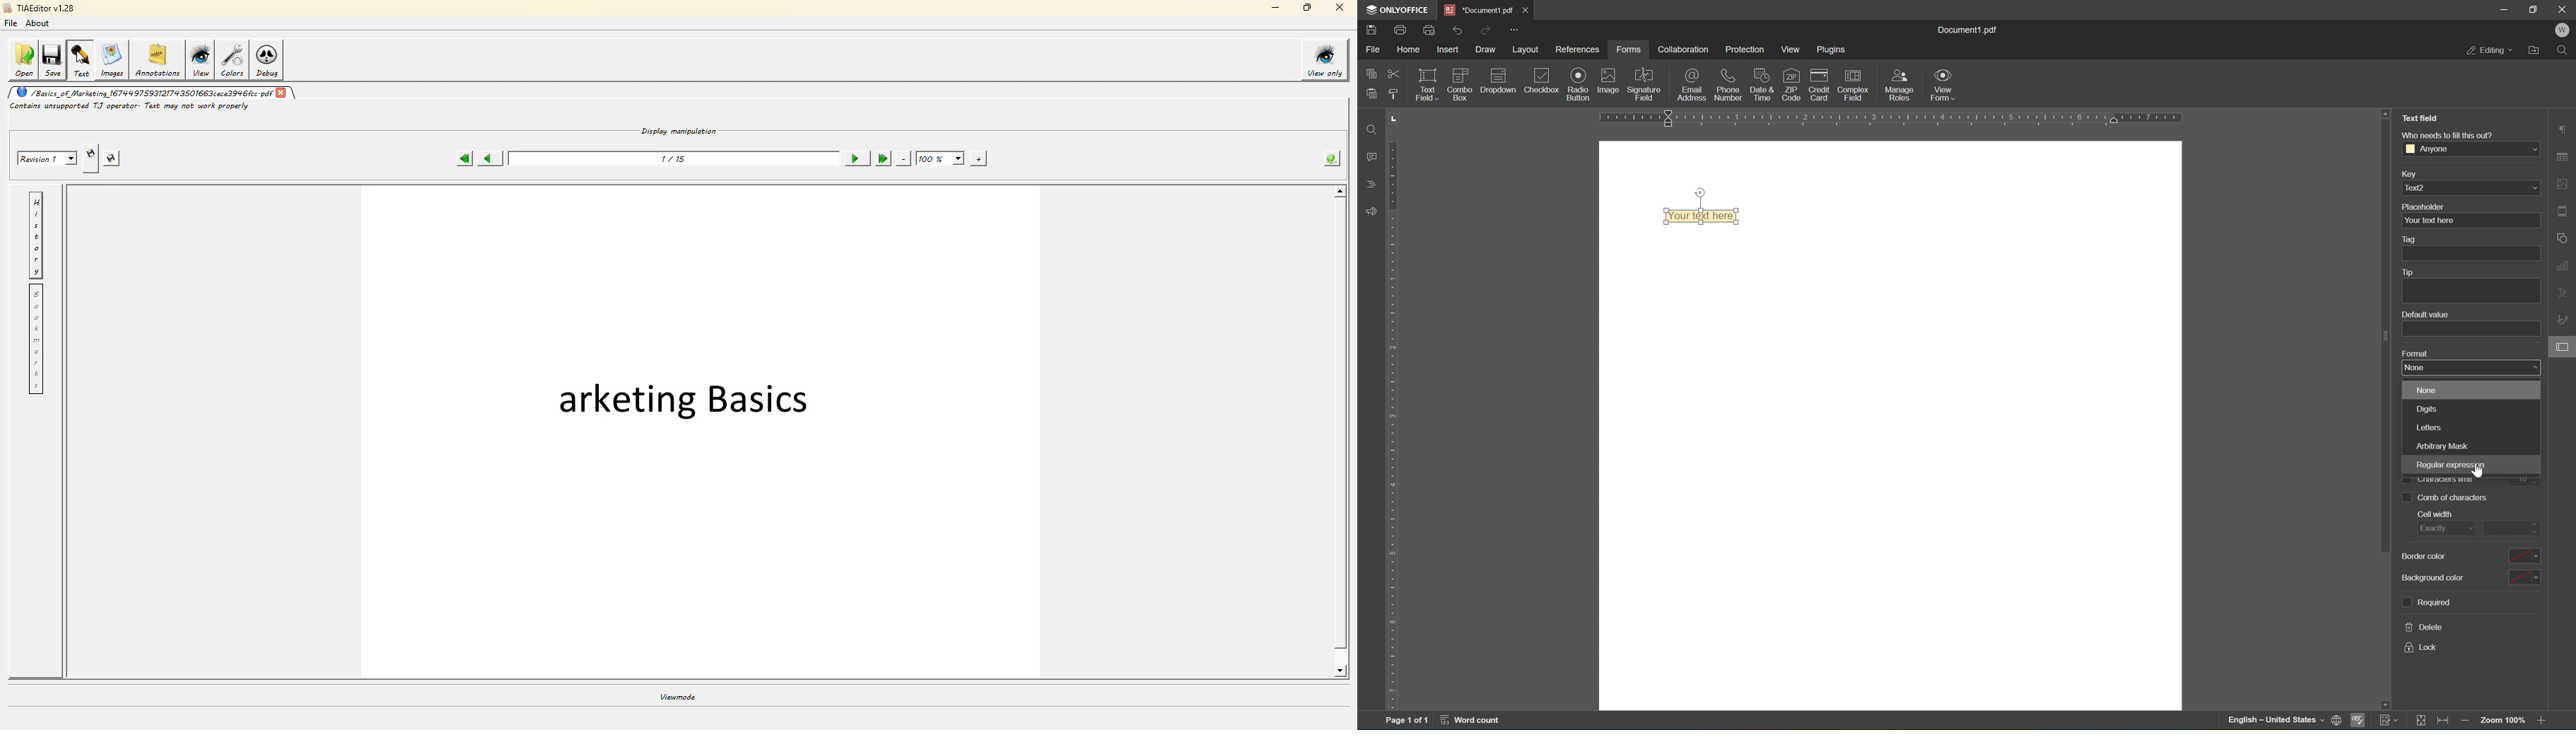  Describe the element at coordinates (2564, 156) in the screenshot. I see `table settings` at that location.